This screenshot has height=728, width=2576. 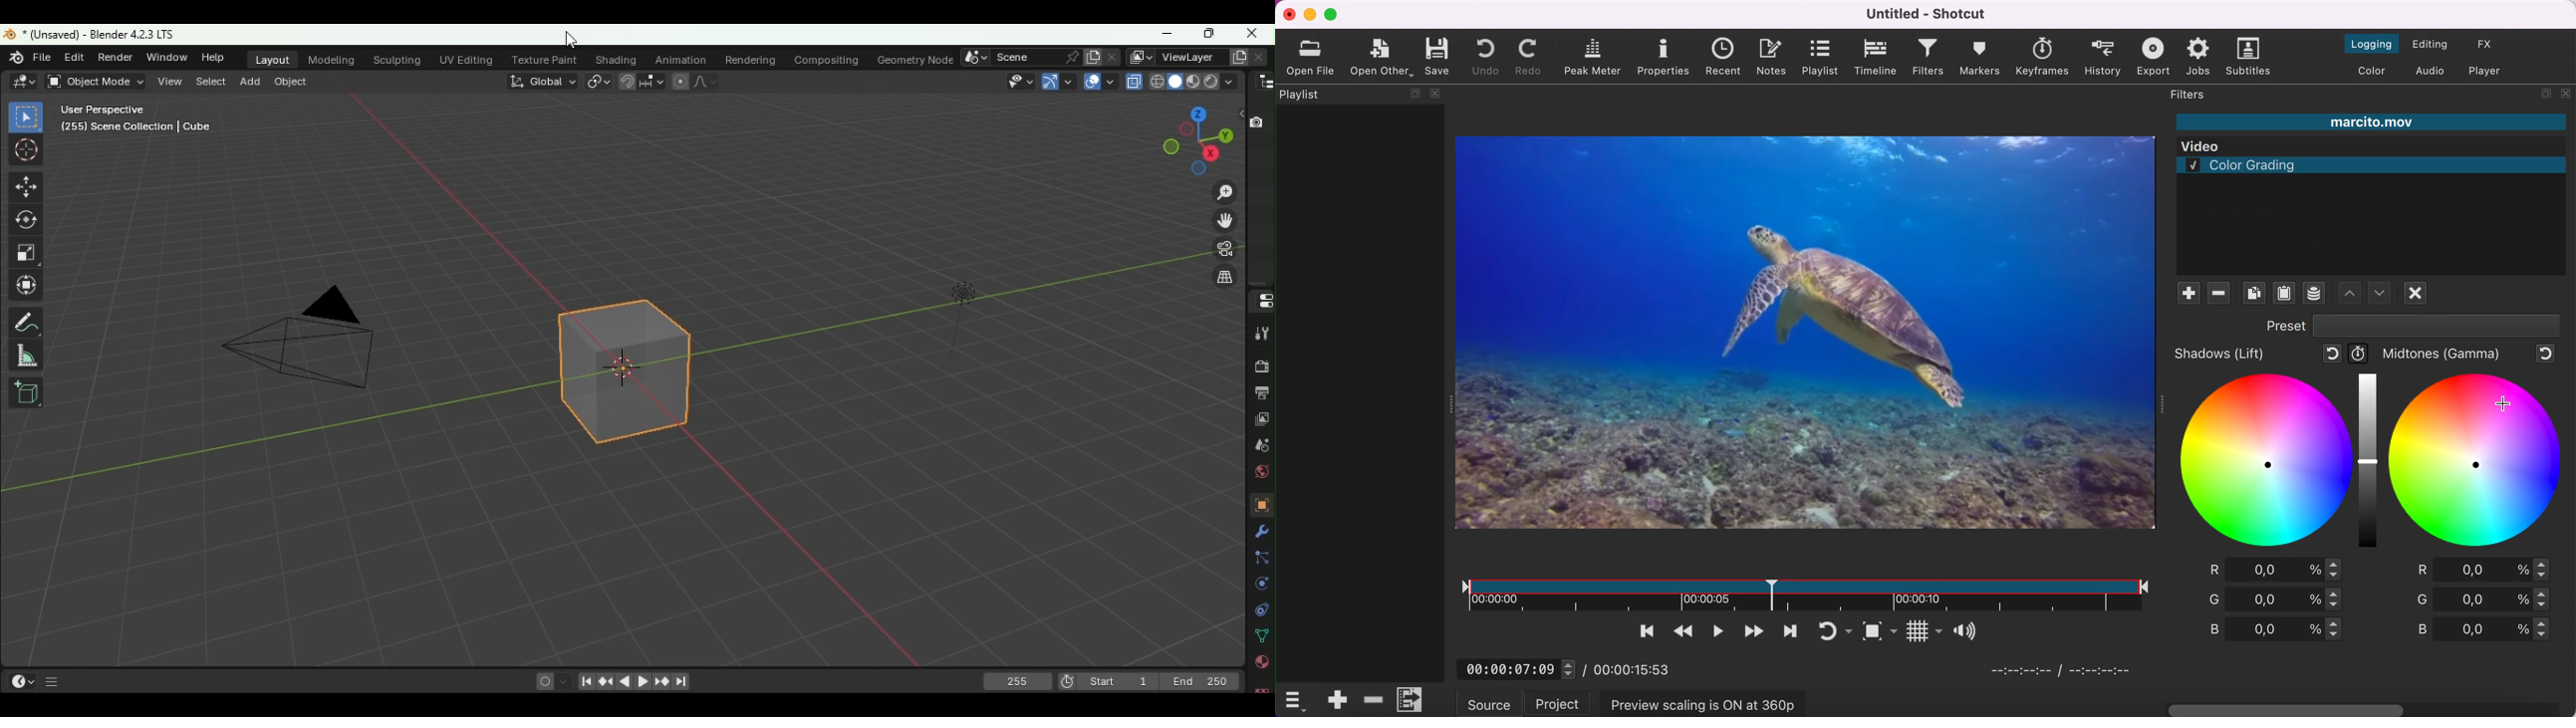 What do you see at coordinates (1235, 57) in the screenshot?
I see `Add view layer` at bounding box center [1235, 57].